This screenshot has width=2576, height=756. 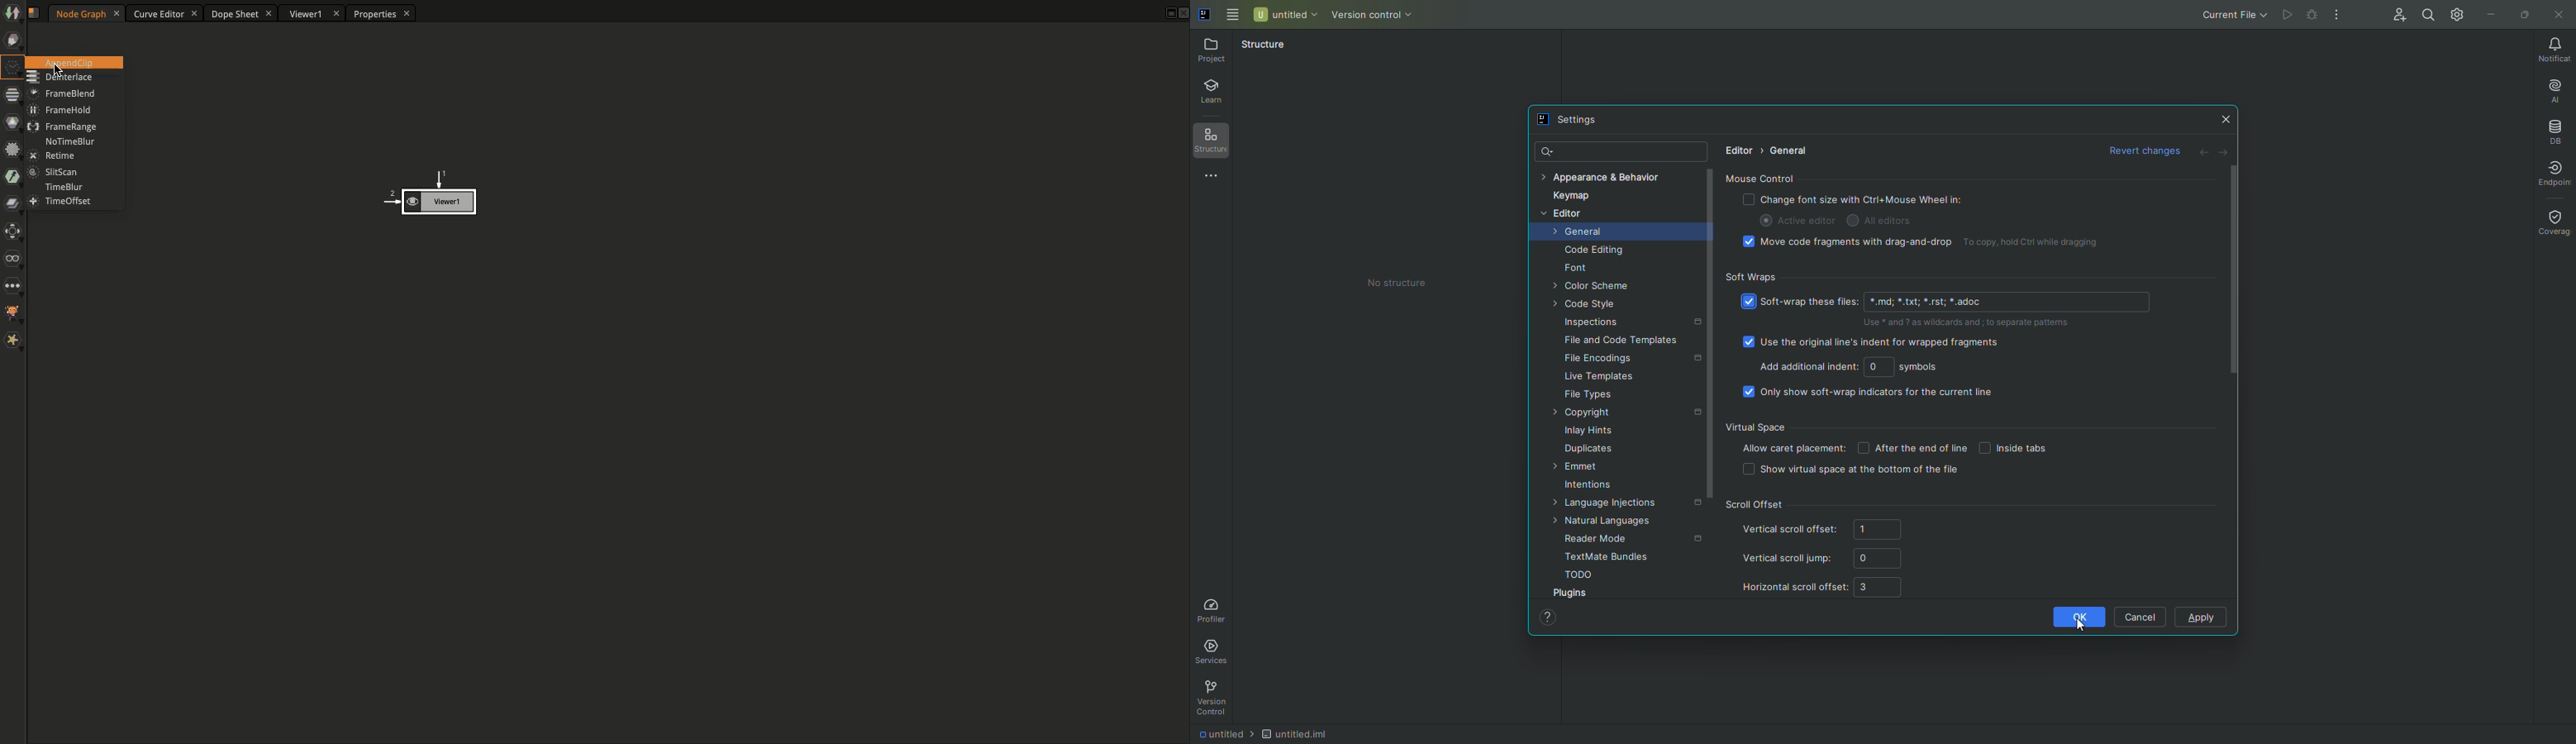 What do you see at coordinates (1217, 93) in the screenshot?
I see `Learn` at bounding box center [1217, 93].